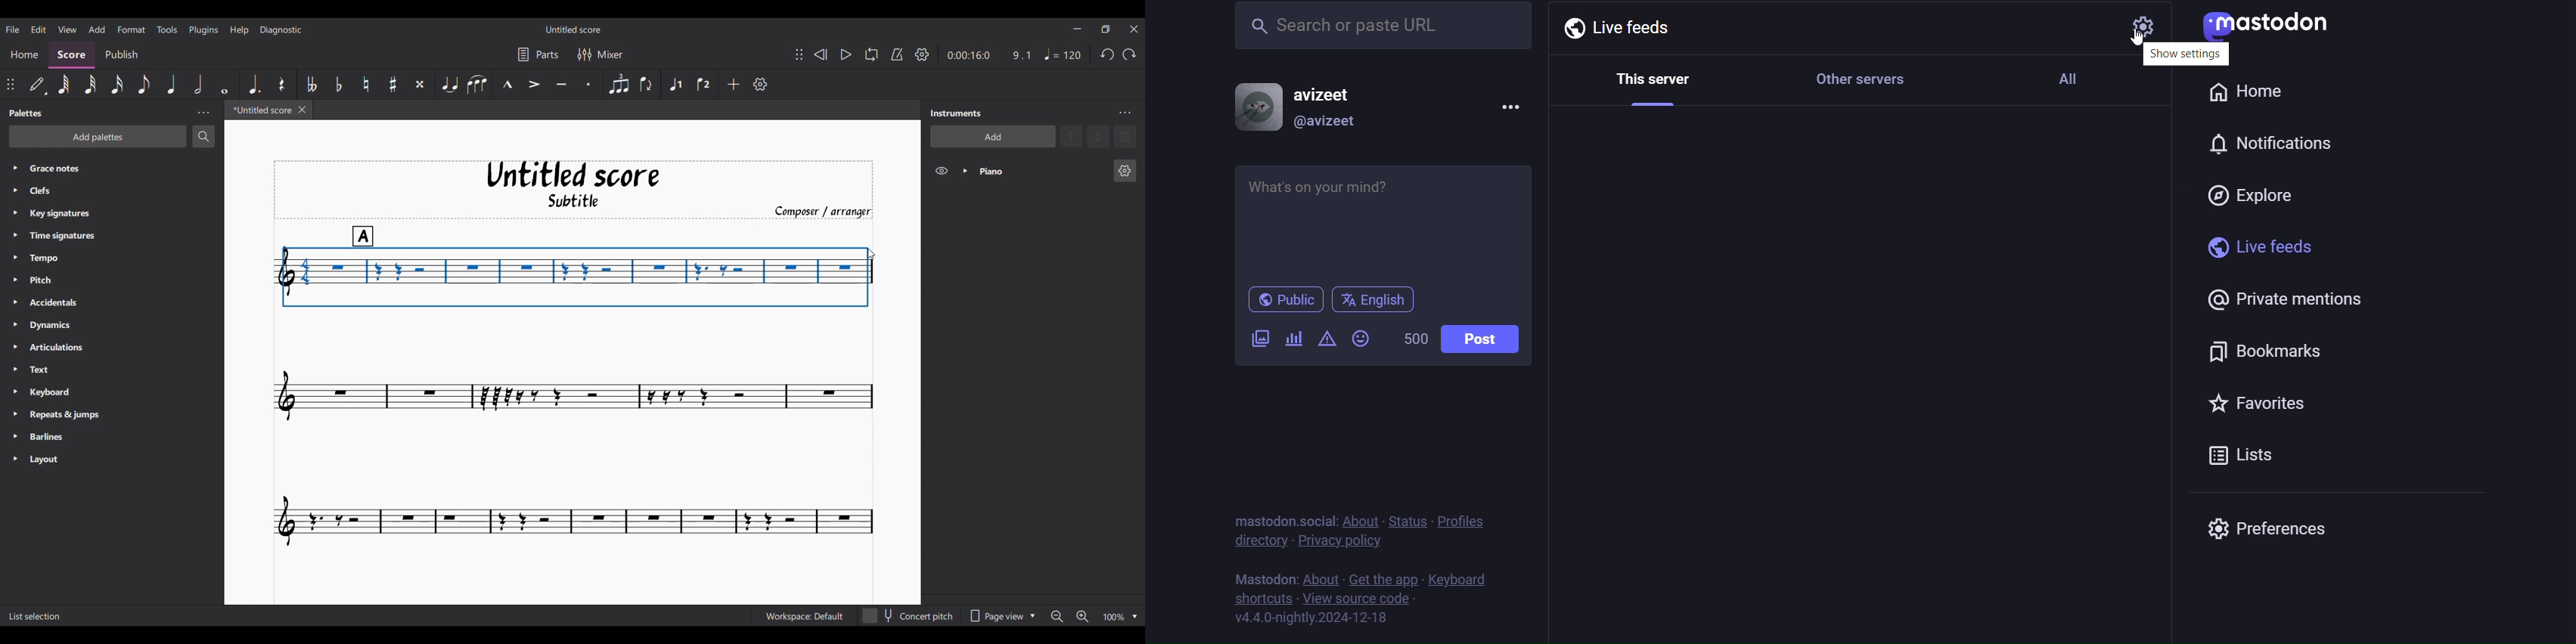 Image resolution: width=2576 pixels, height=644 pixels. What do you see at coordinates (1657, 80) in the screenshot?
I see `This server` at bounding box center [1657, 80].